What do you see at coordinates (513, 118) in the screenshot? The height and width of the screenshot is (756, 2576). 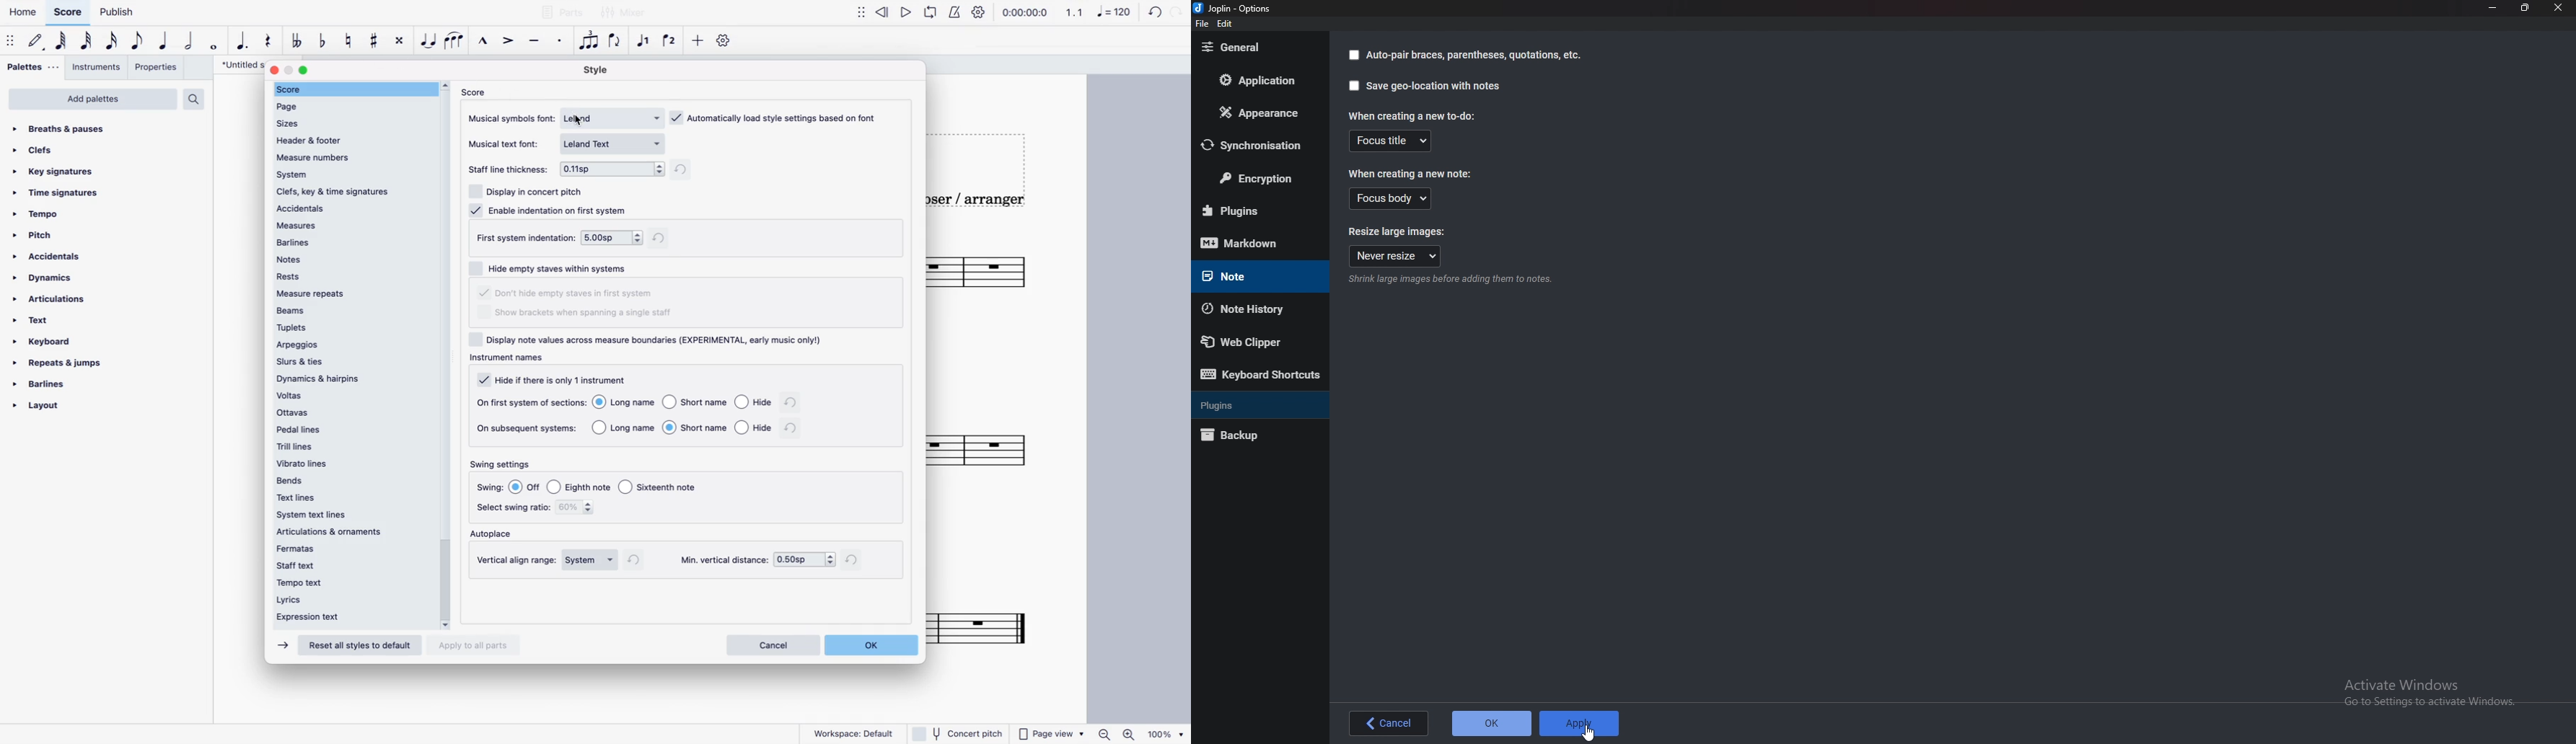 I see `musical symbols font` at bounding box center [513, 118].